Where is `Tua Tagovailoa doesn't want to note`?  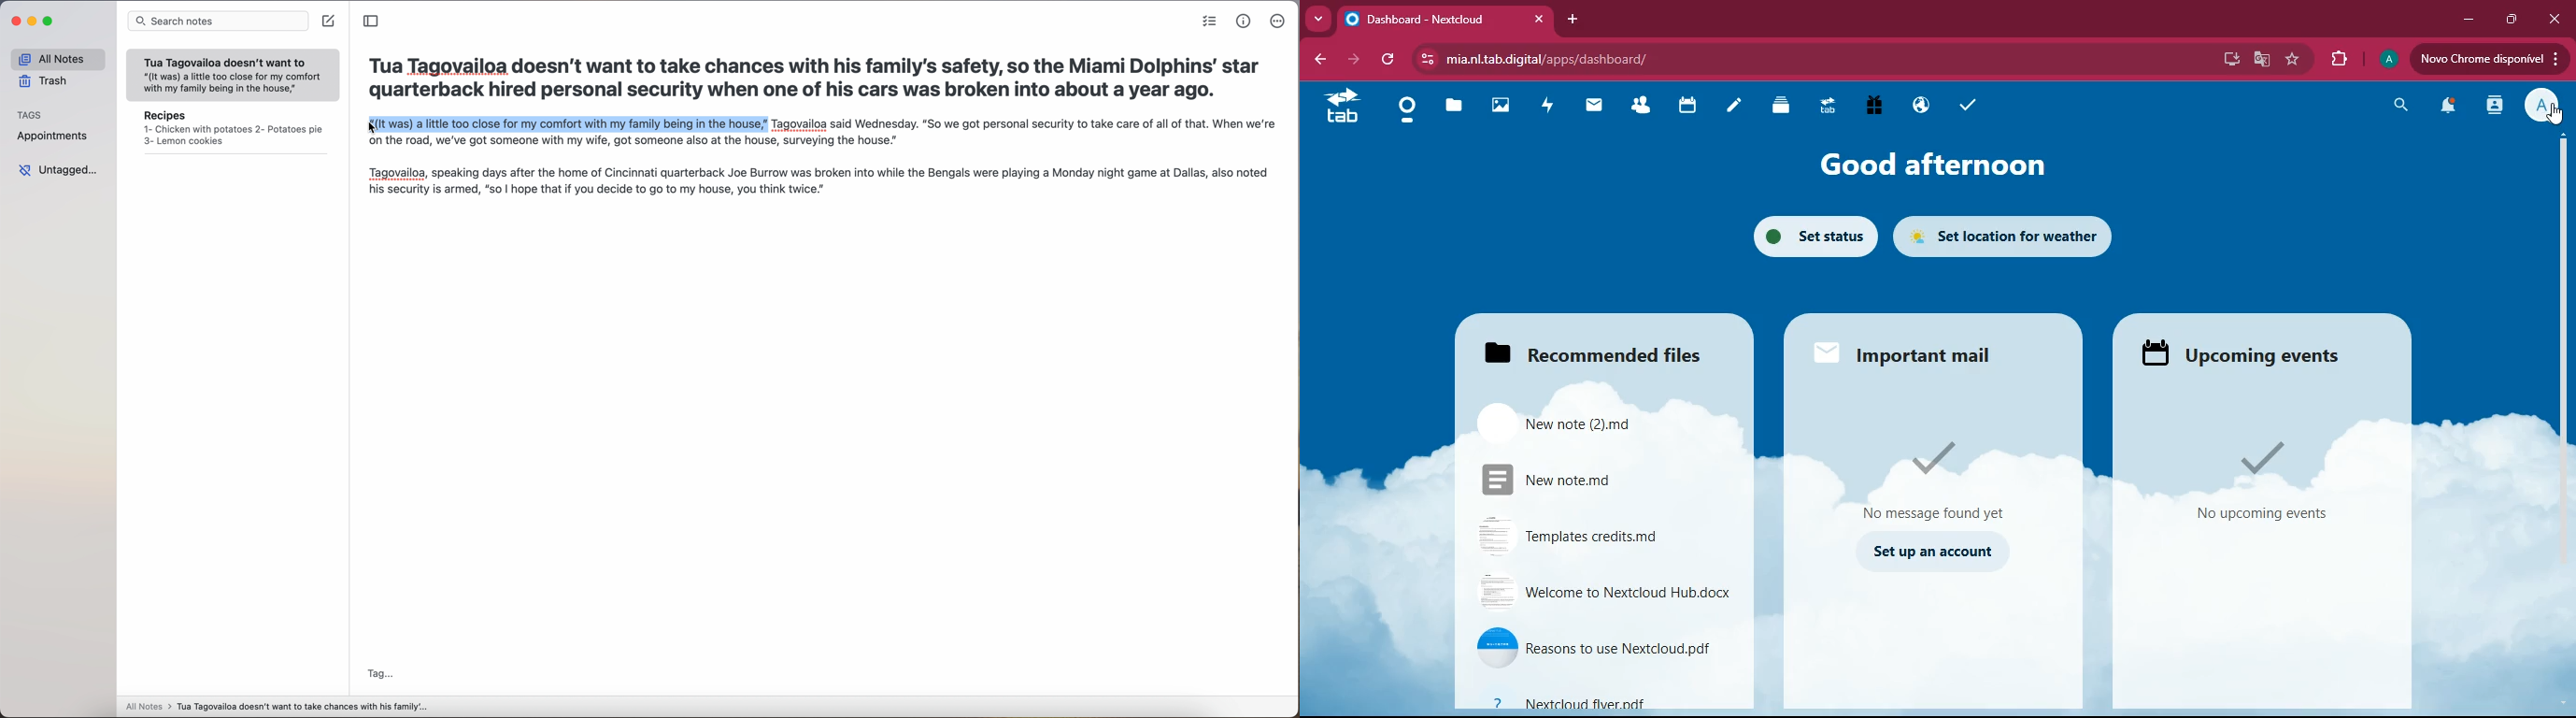
Tua Tagovailoa doesn't want to note is located at coordinates (233, 76).